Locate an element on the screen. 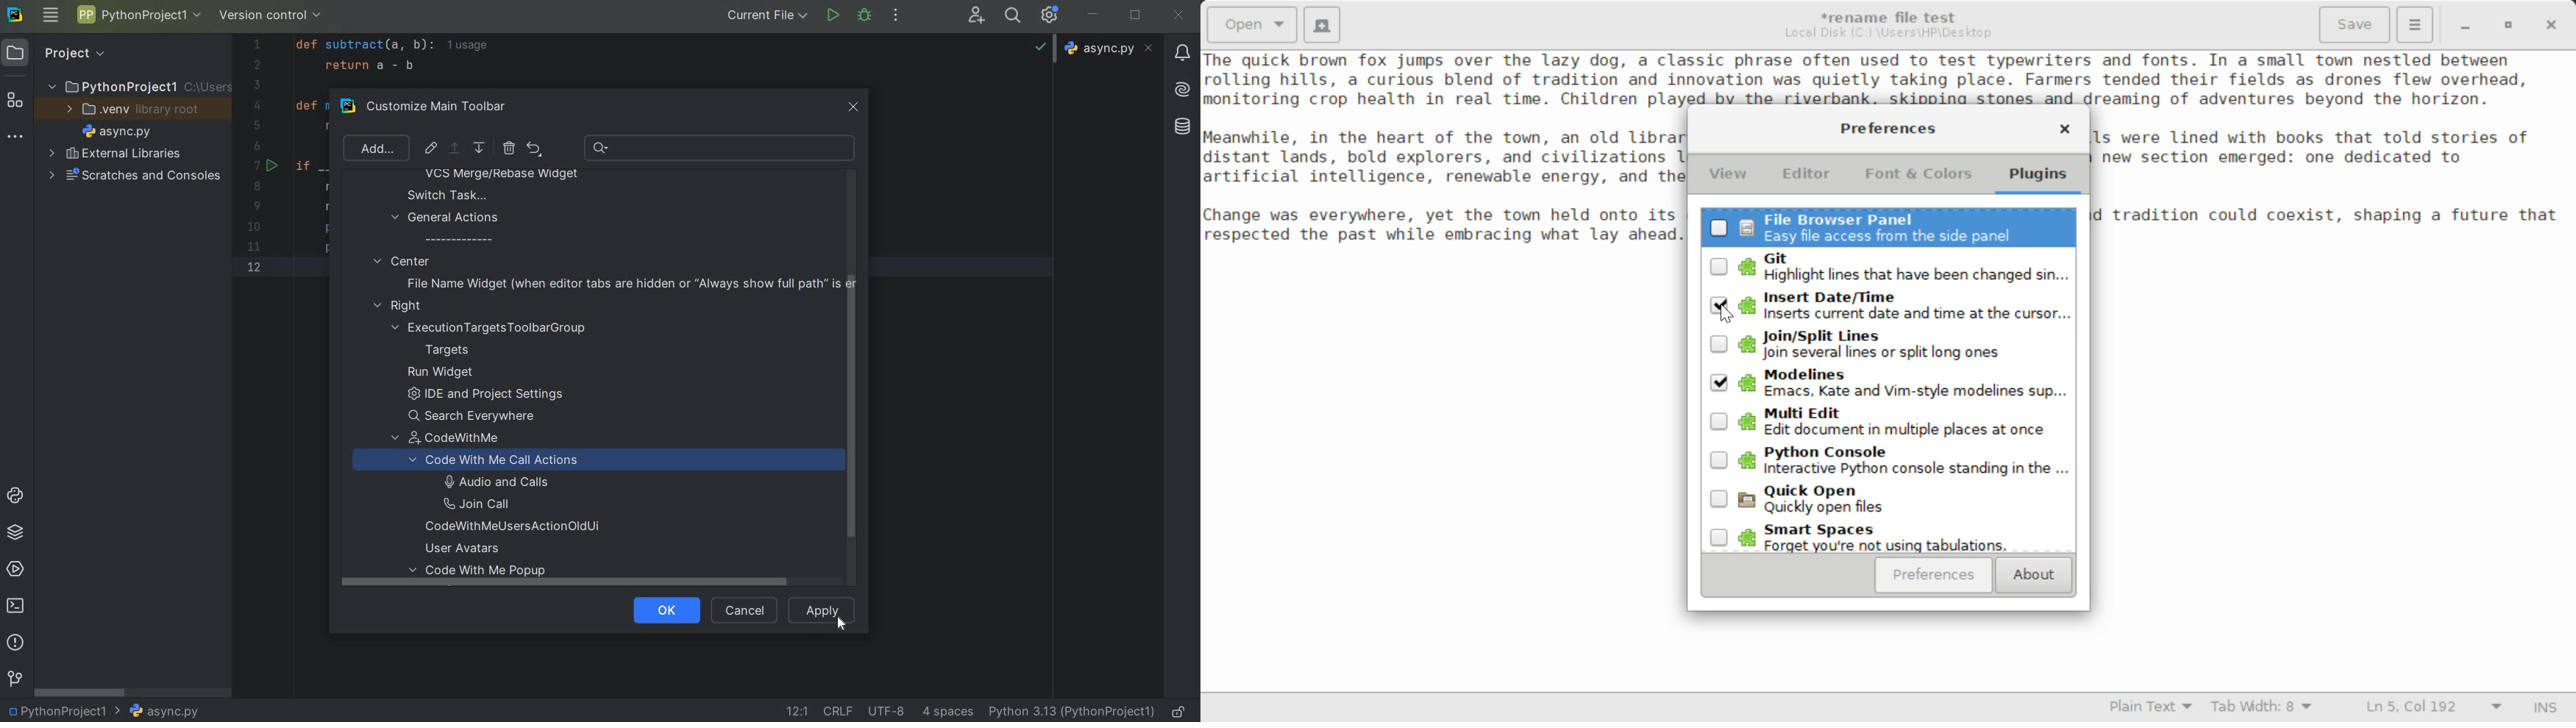 Image resolution: width=2576 pixels, height=728 pixels. VCS Merge/rebase widget is located at coordinates (502, 175).